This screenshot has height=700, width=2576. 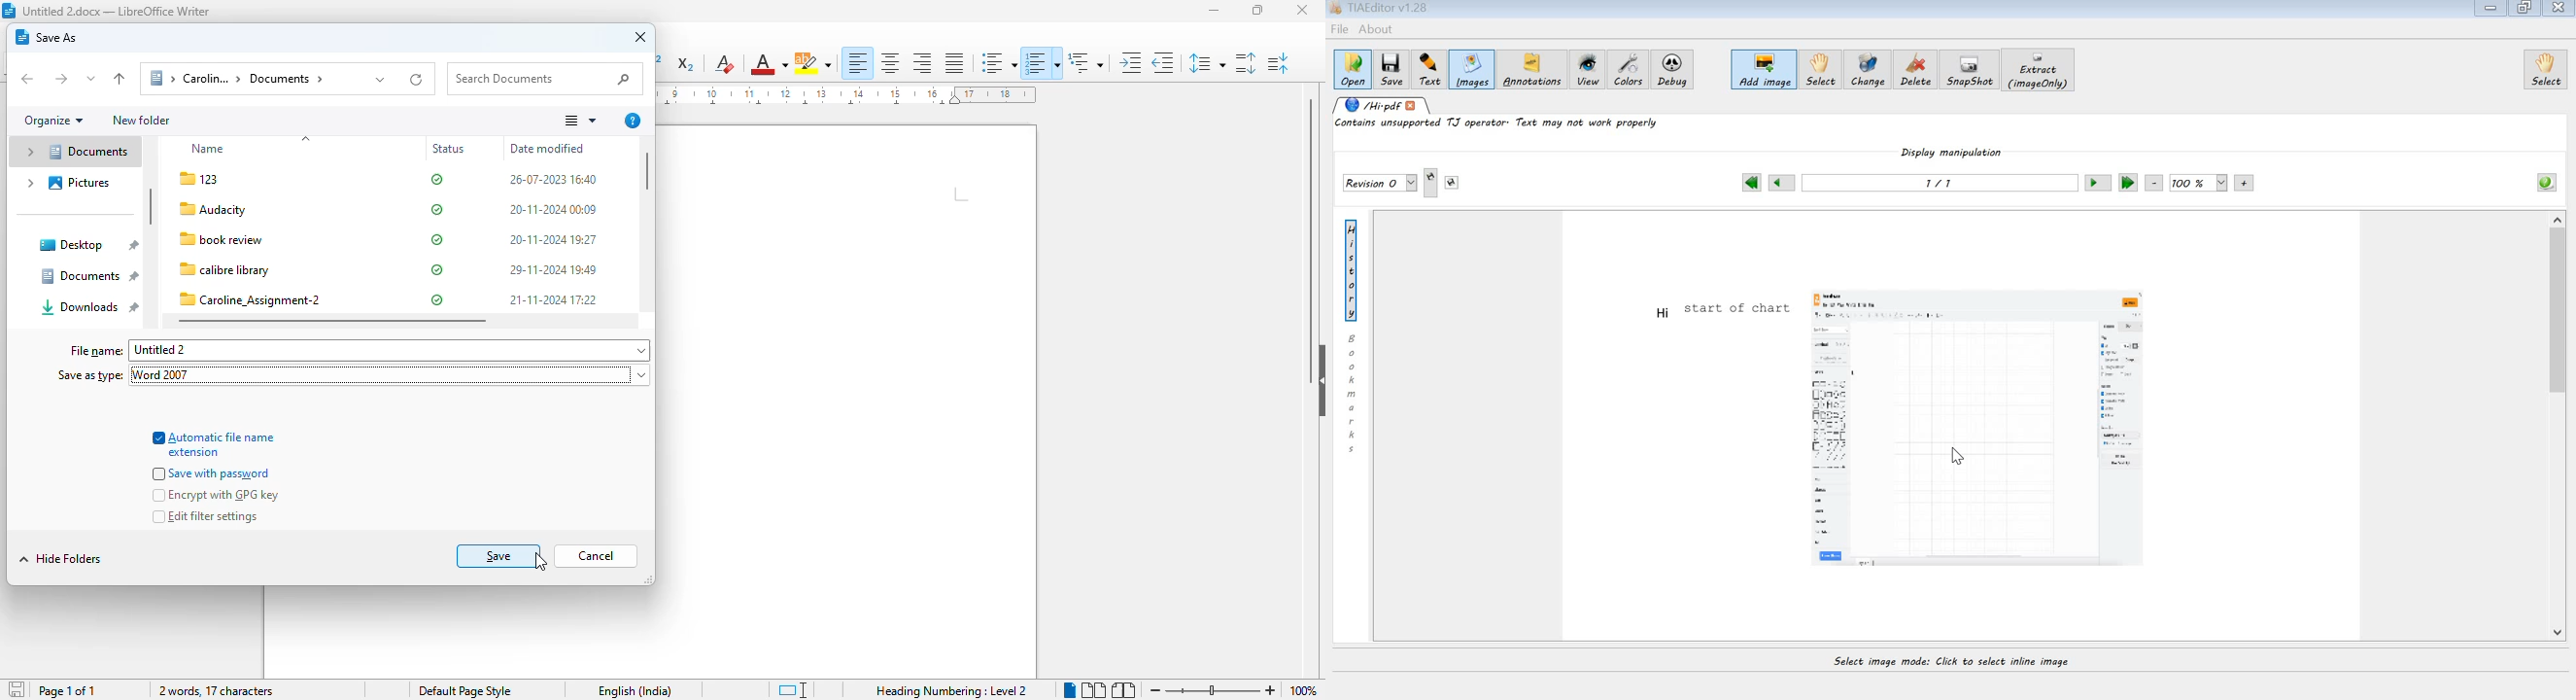 I want to click on name, so click(x=211, y=149).